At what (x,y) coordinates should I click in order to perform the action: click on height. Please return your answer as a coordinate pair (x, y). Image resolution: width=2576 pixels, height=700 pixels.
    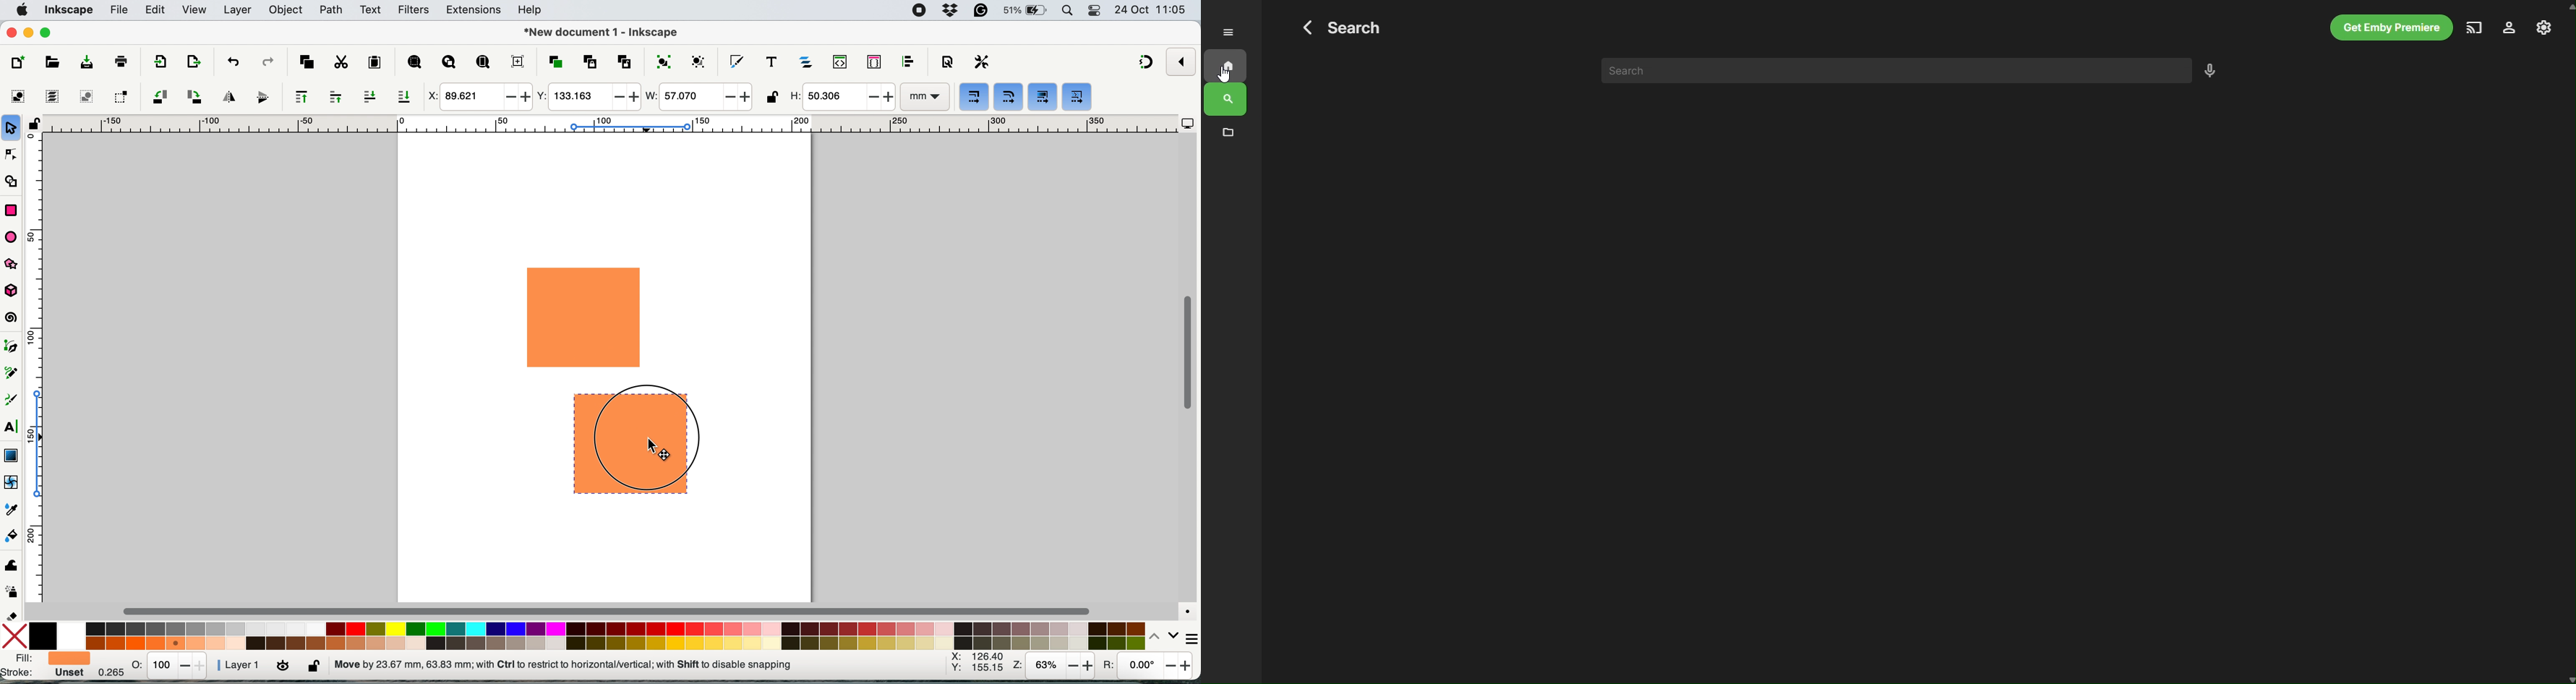
    Looking at the image, I should click on (841, 97).